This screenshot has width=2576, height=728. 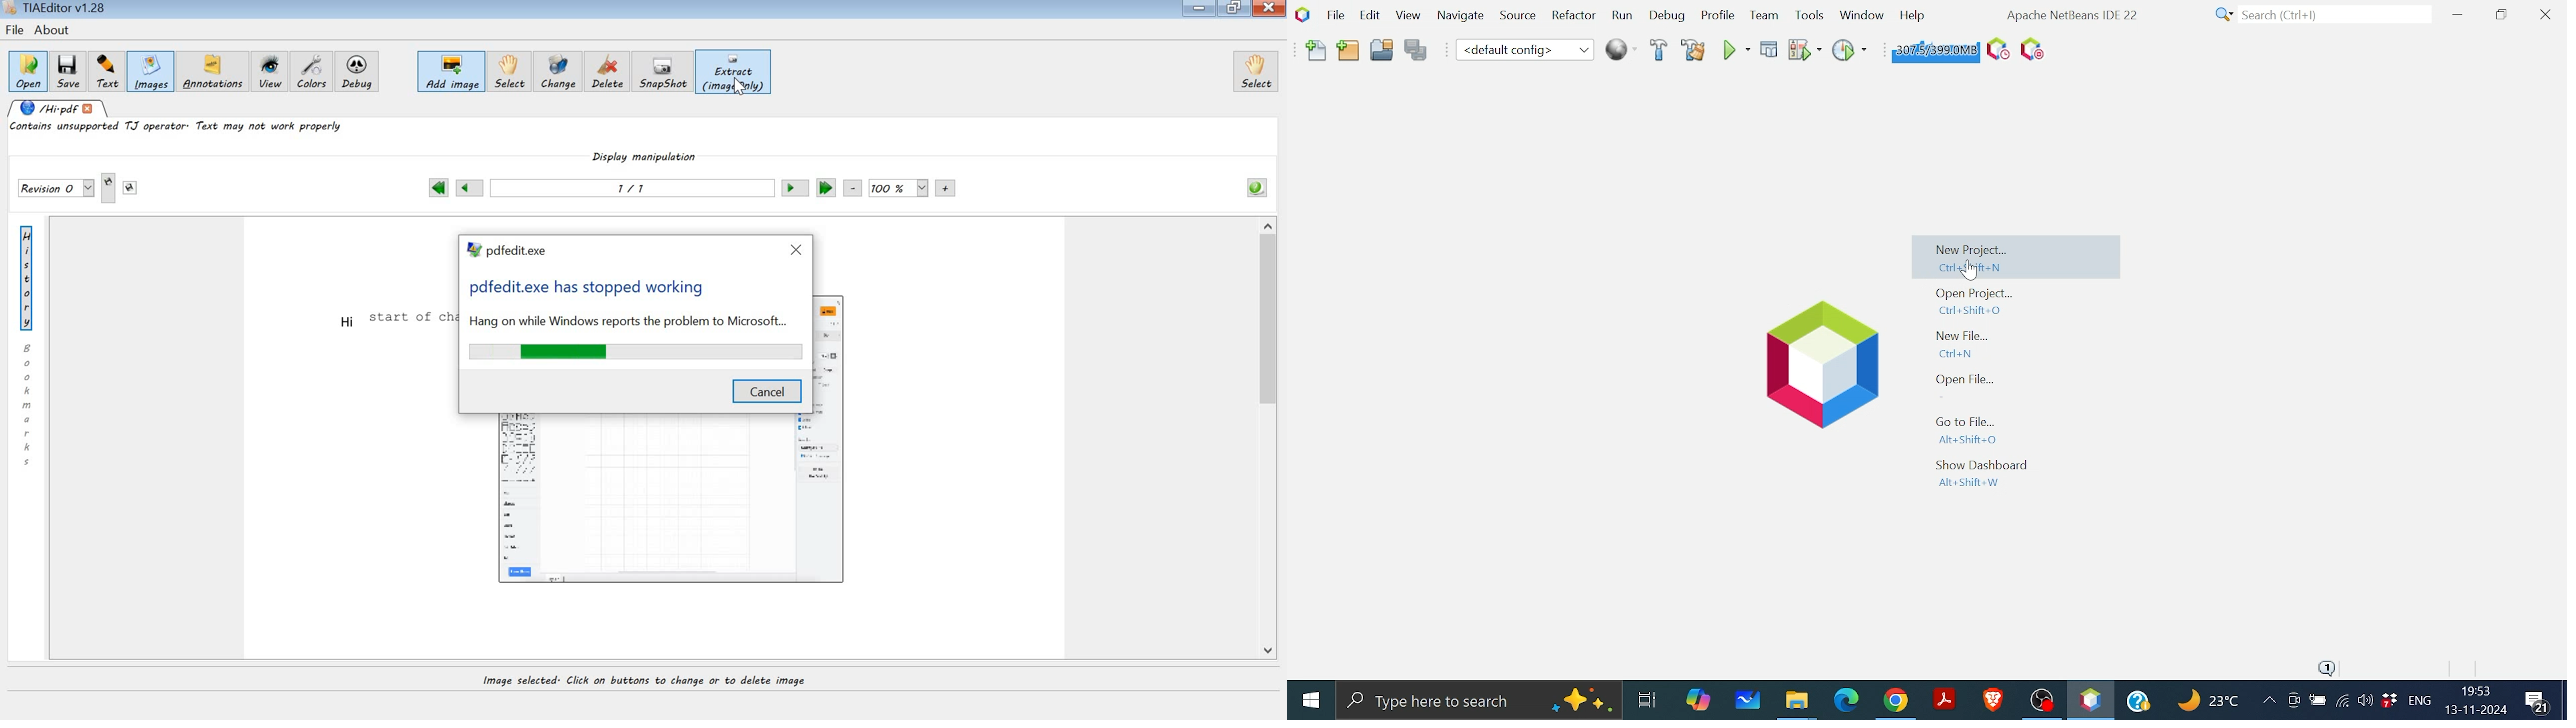 What do you see at coordinates (2365, 702) in the screenshot?
I see `Volume` at bounding box center [2365, 702].